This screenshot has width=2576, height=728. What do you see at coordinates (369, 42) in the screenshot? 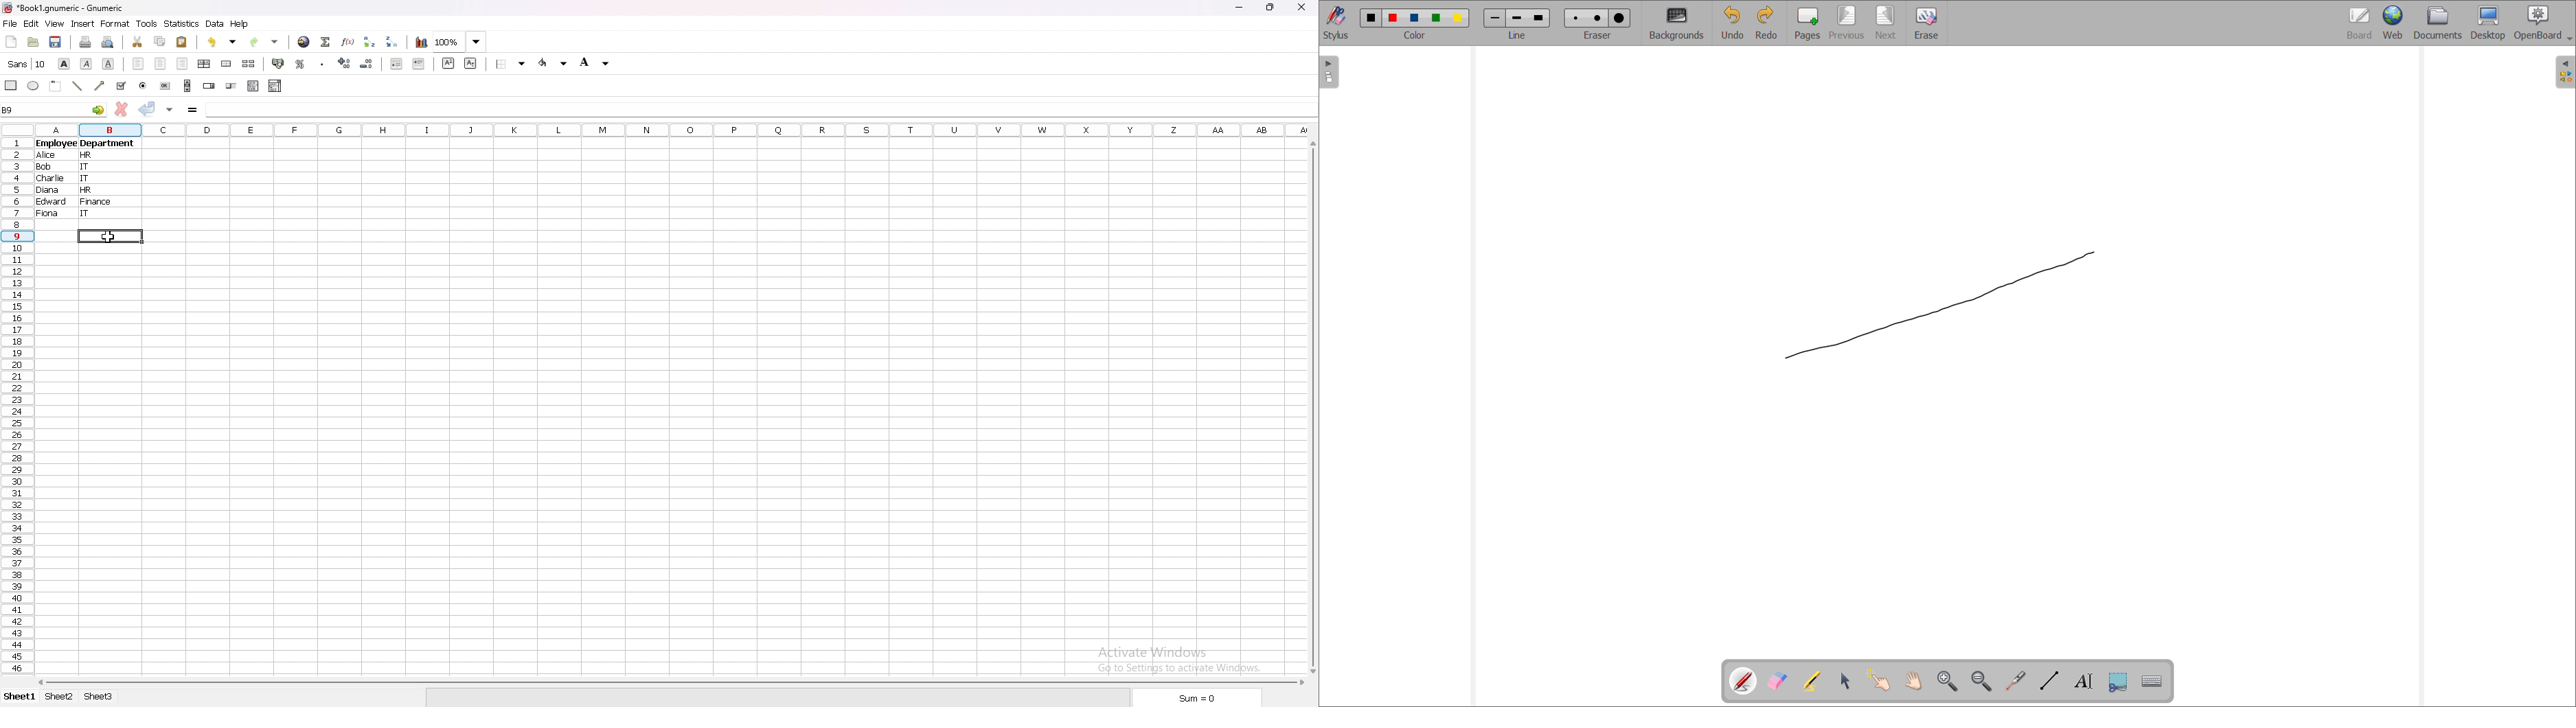
I see `sort ascending` at bounding box center [369, 42].